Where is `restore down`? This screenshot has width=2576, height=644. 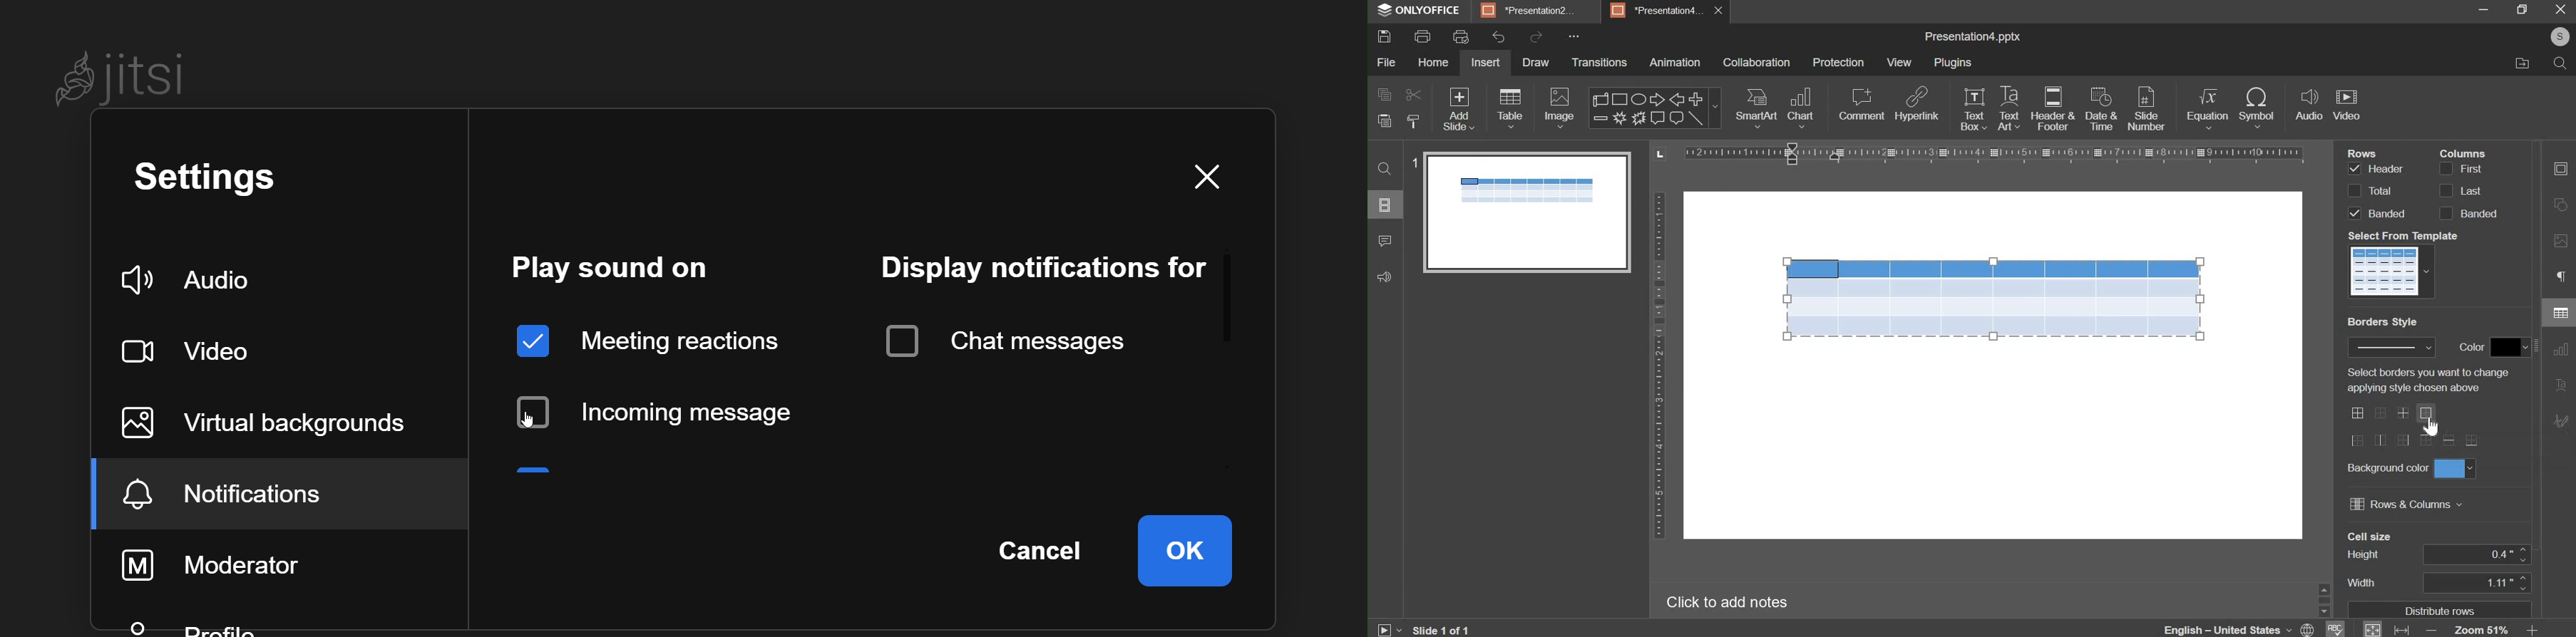 restore down is located at coordinates (2522, 10).